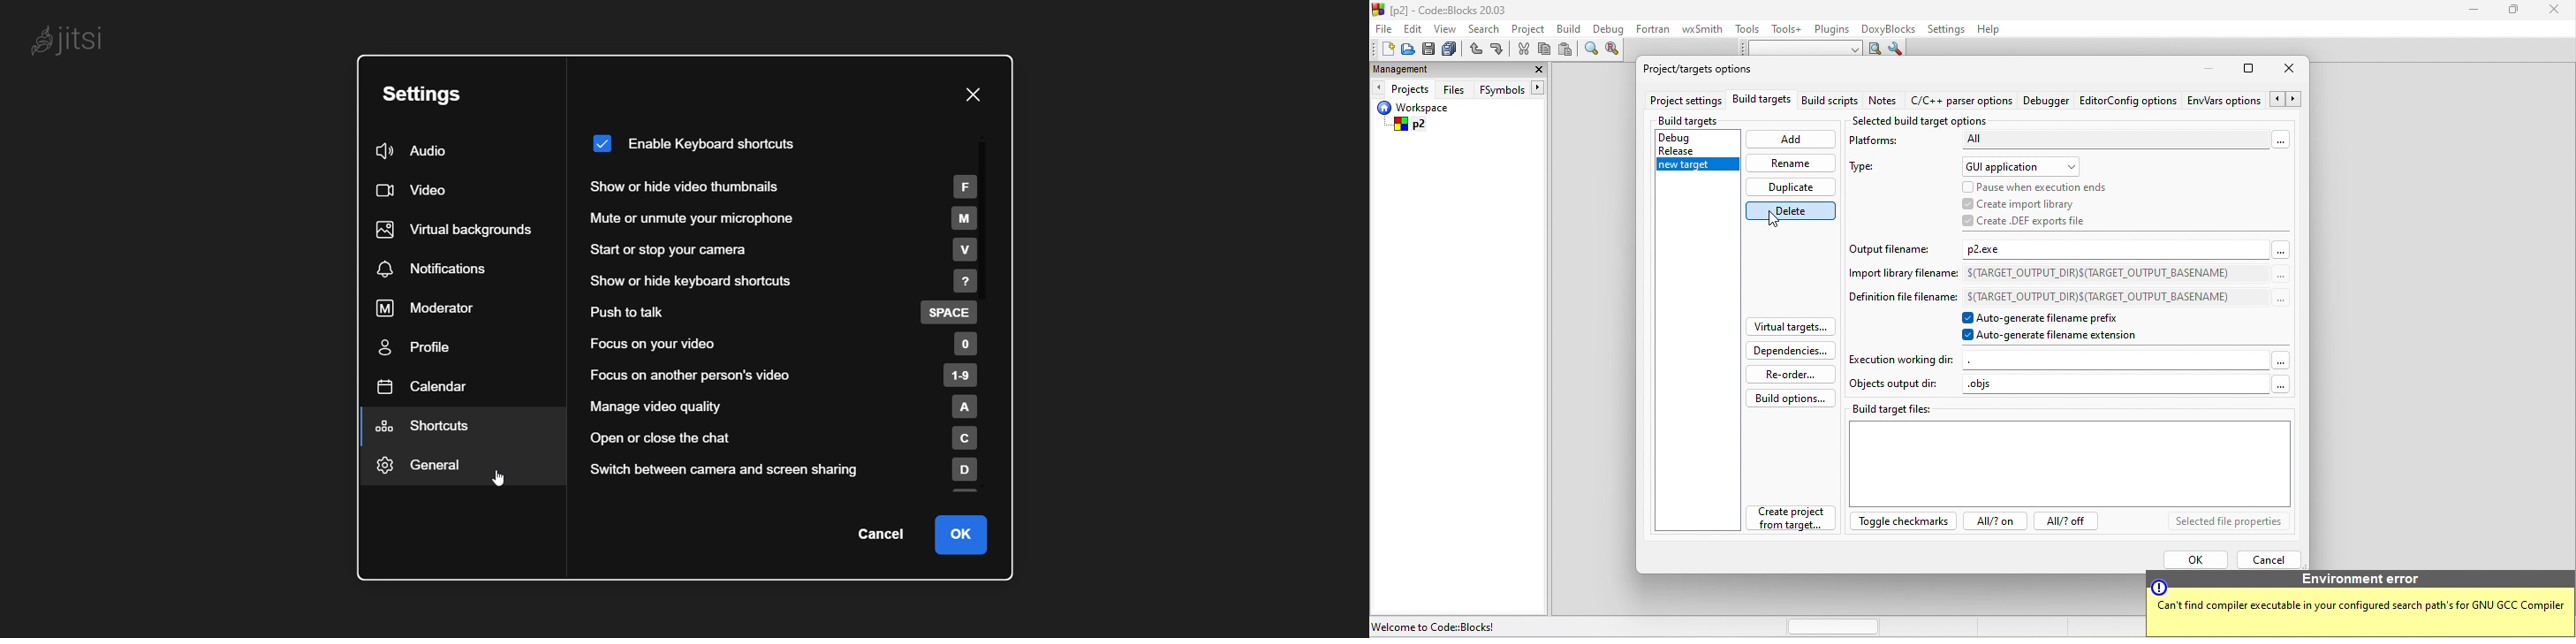  I want to click on save, so click(1429, 49).